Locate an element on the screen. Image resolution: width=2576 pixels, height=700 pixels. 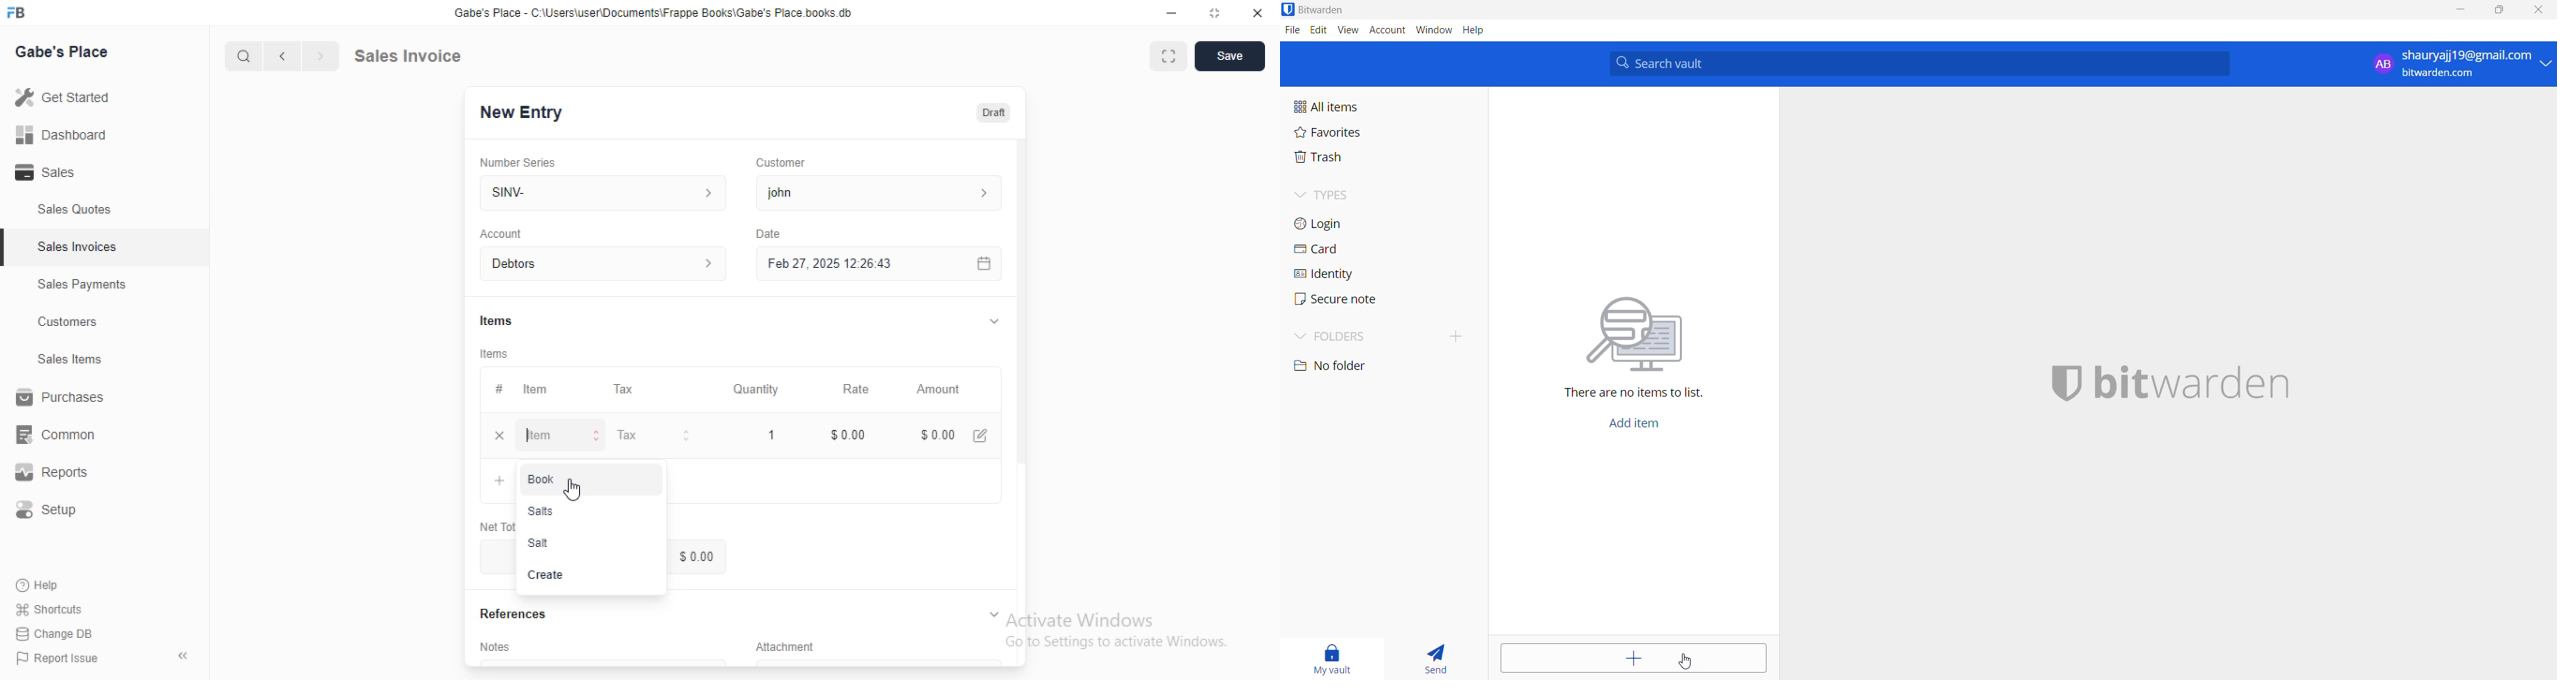
common is located at coordinates (57, 436).